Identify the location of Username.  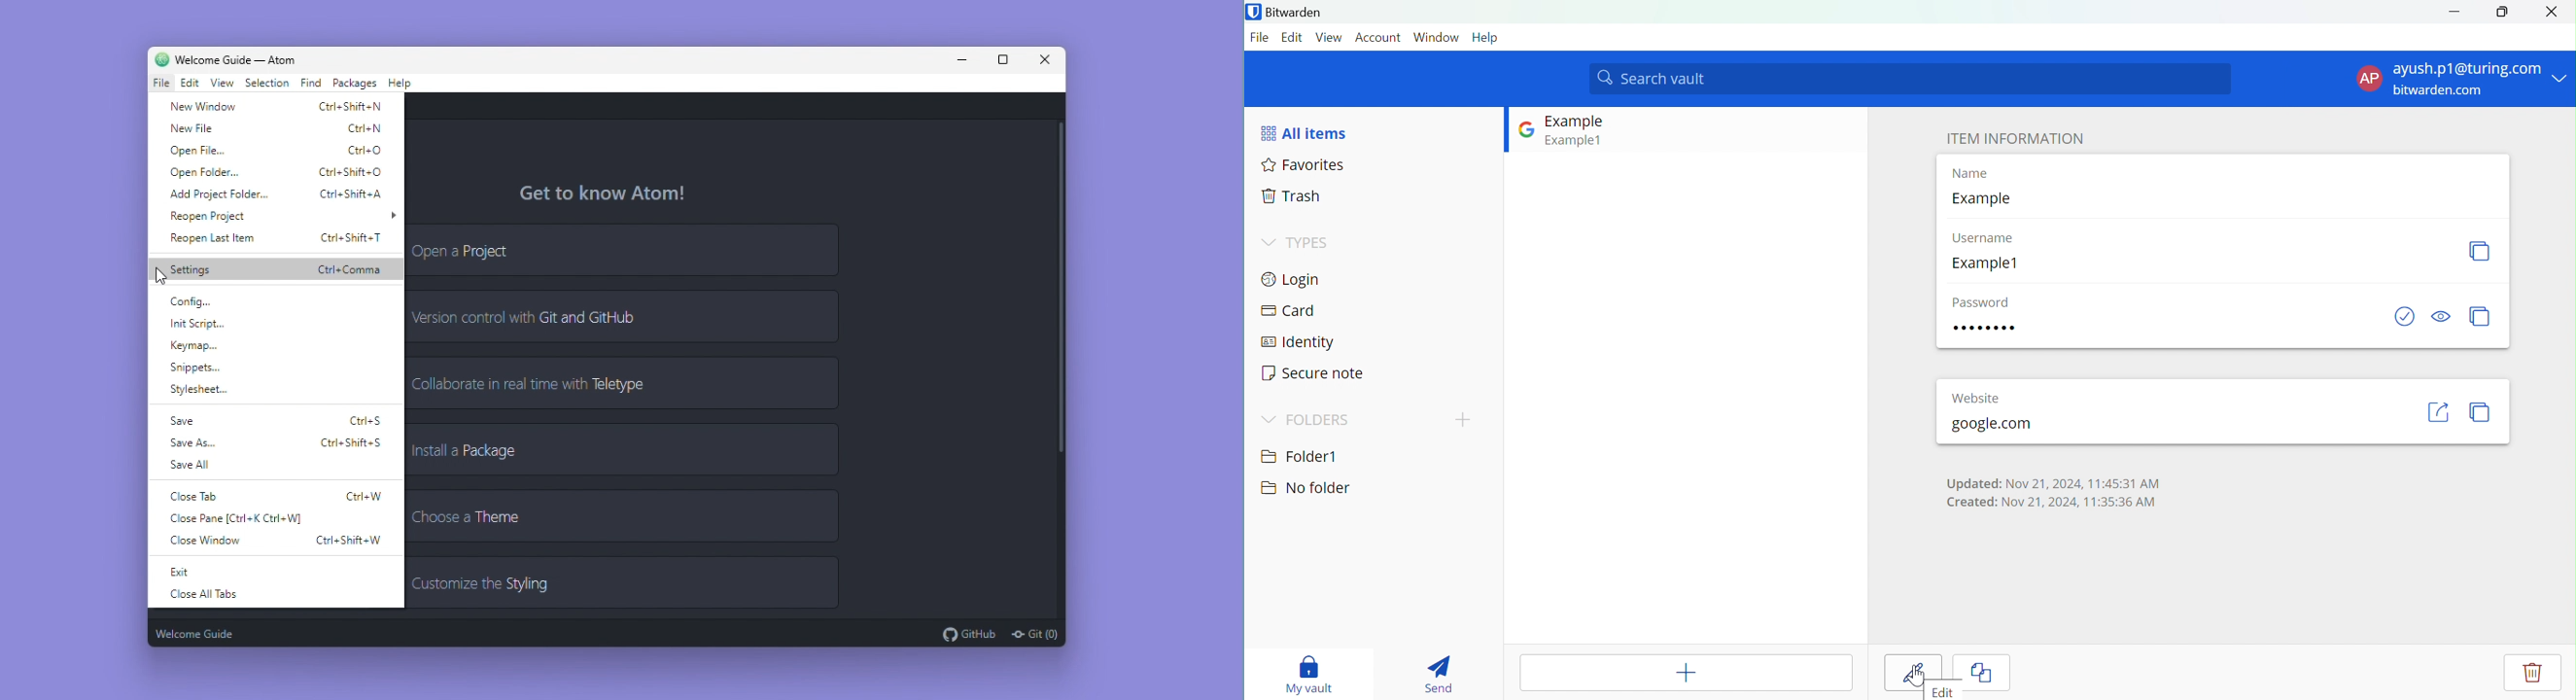
(1986, 239).